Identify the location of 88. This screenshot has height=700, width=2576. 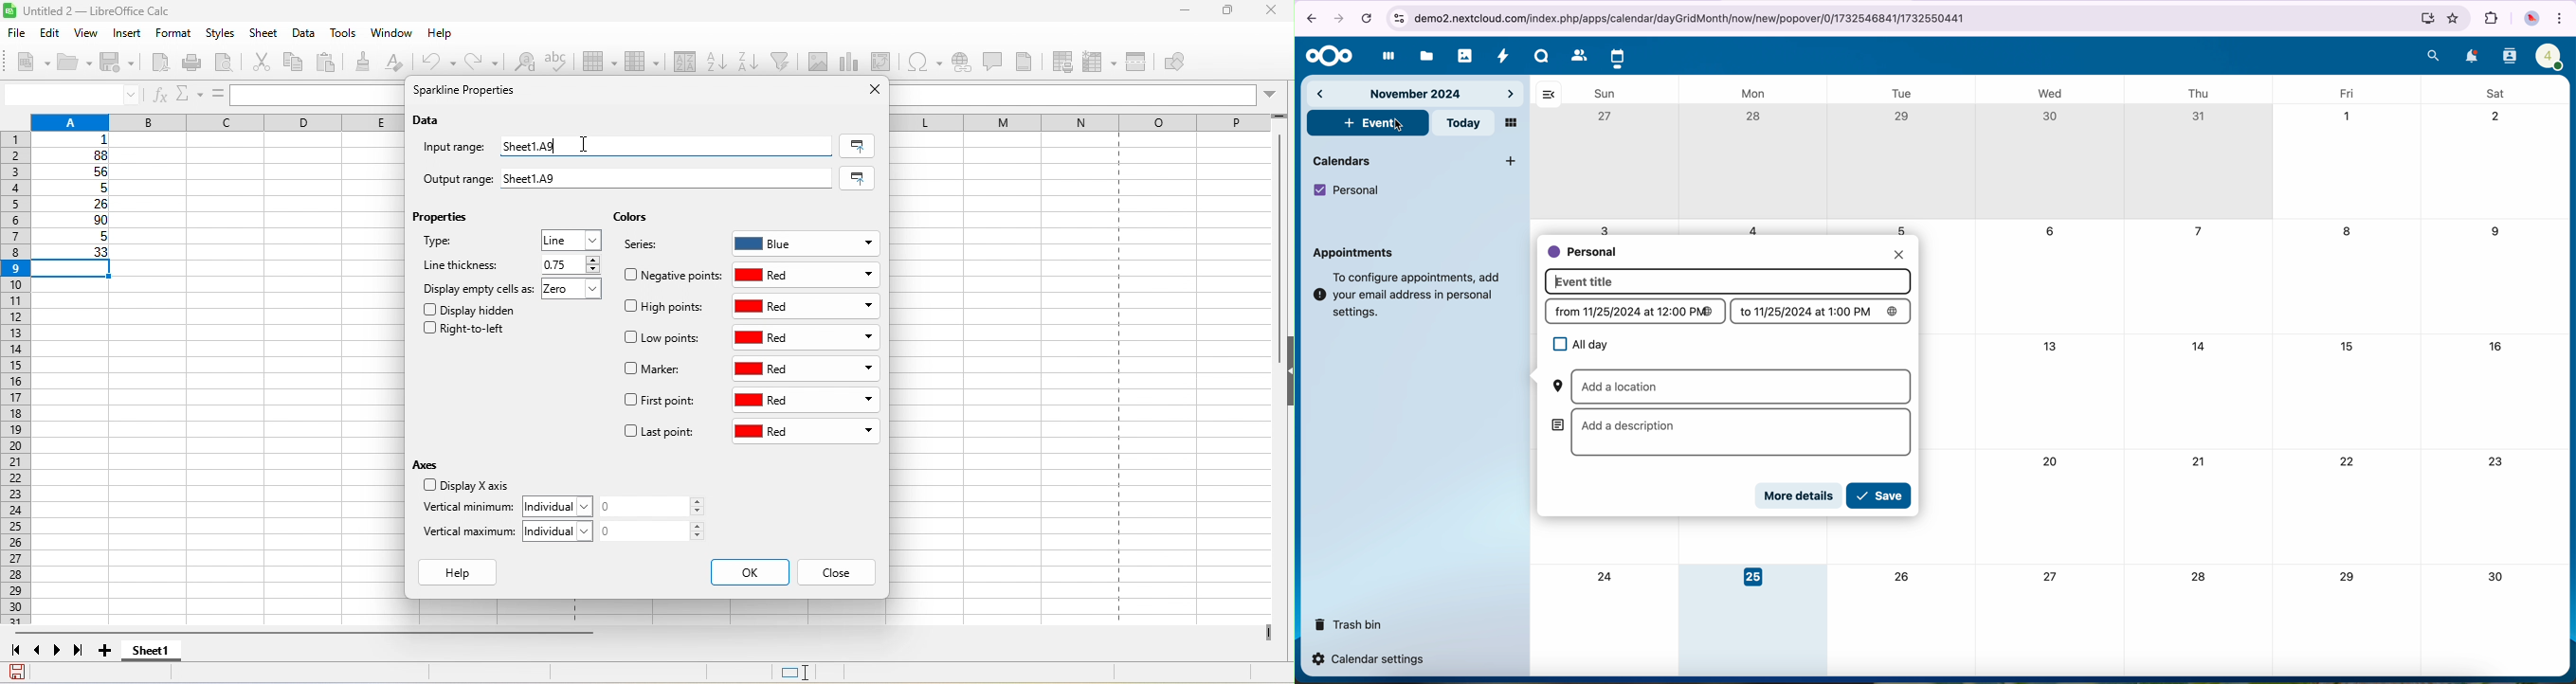
(73, 155).